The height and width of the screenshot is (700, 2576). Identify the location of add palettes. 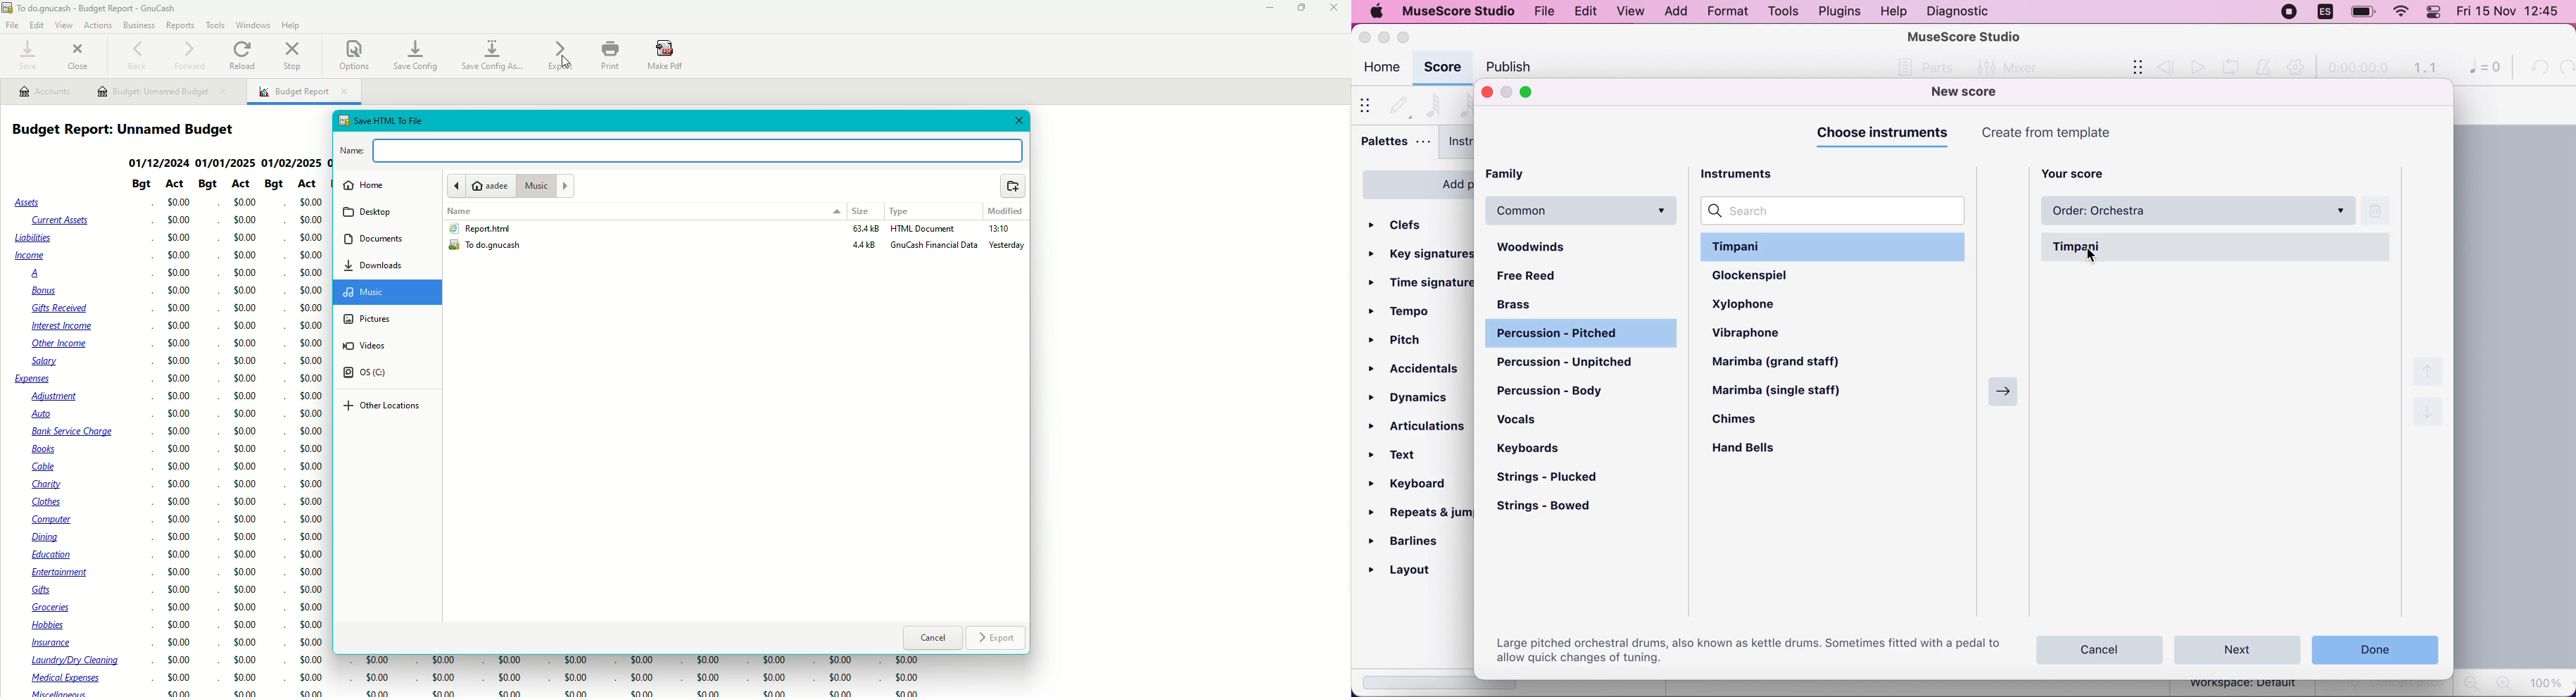
(1414, 182).